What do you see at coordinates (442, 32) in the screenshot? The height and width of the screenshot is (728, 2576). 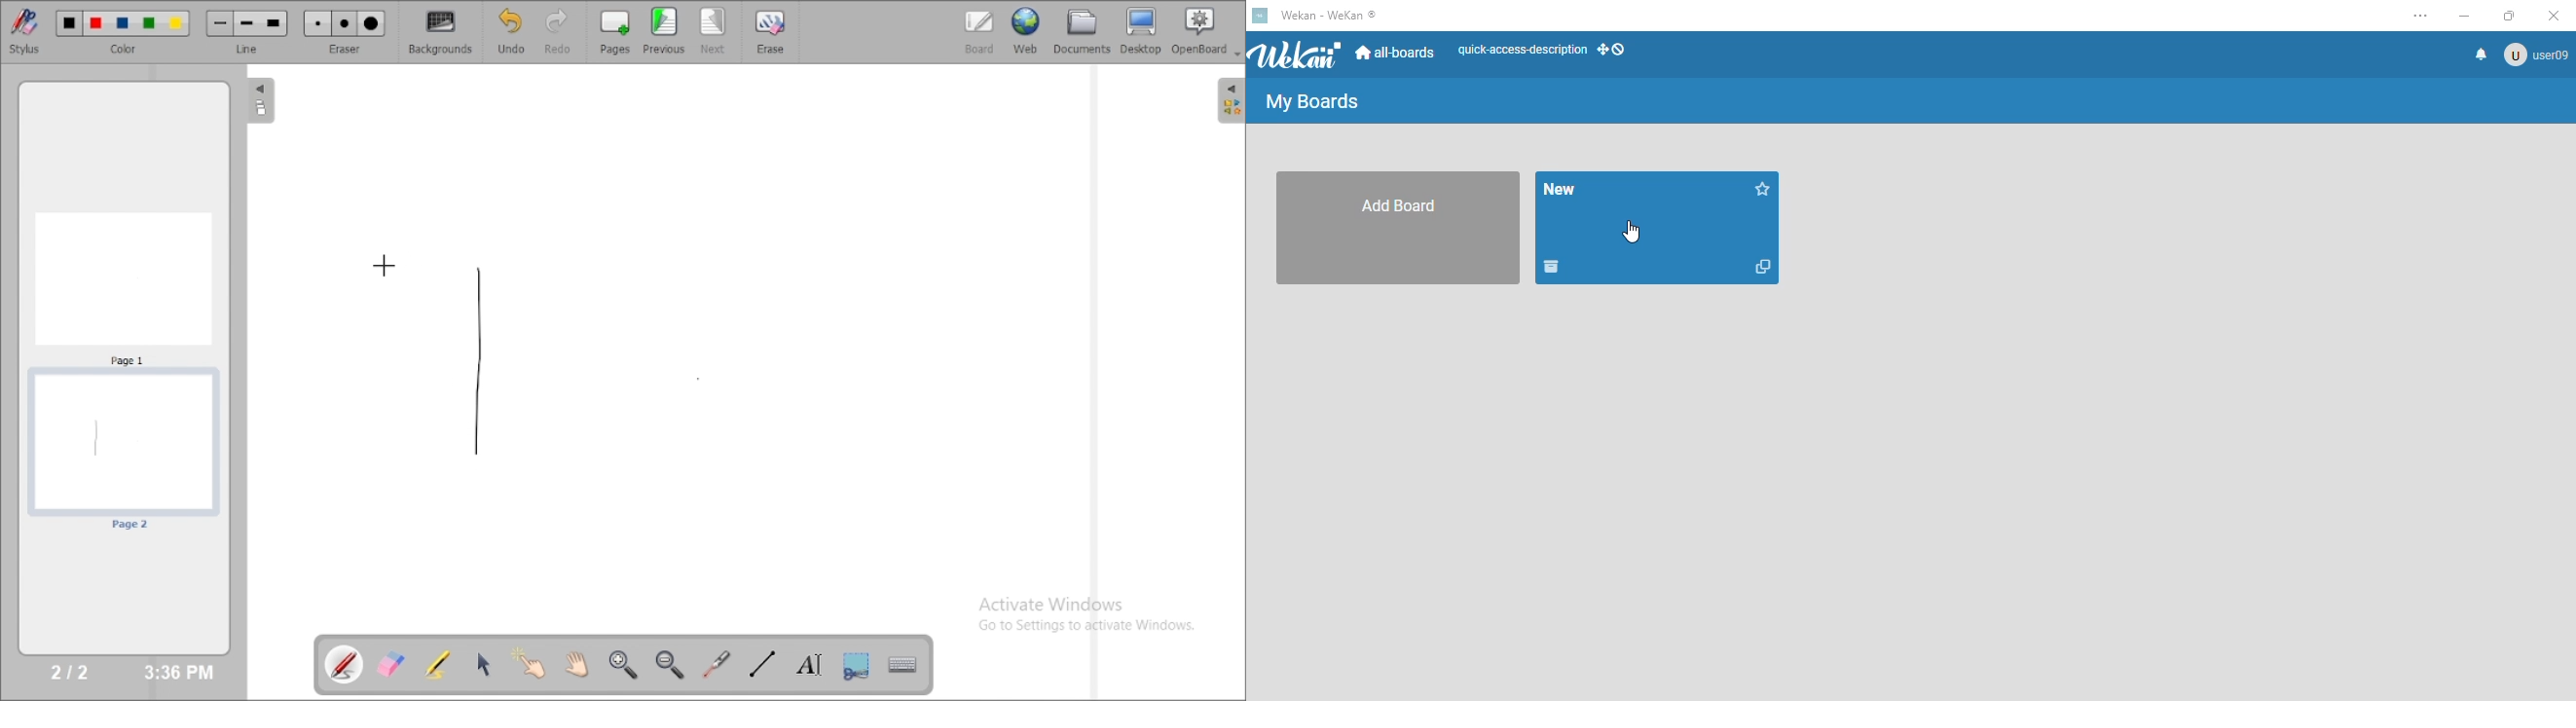 I see `backgrounds` at bounding box center [442, 32].